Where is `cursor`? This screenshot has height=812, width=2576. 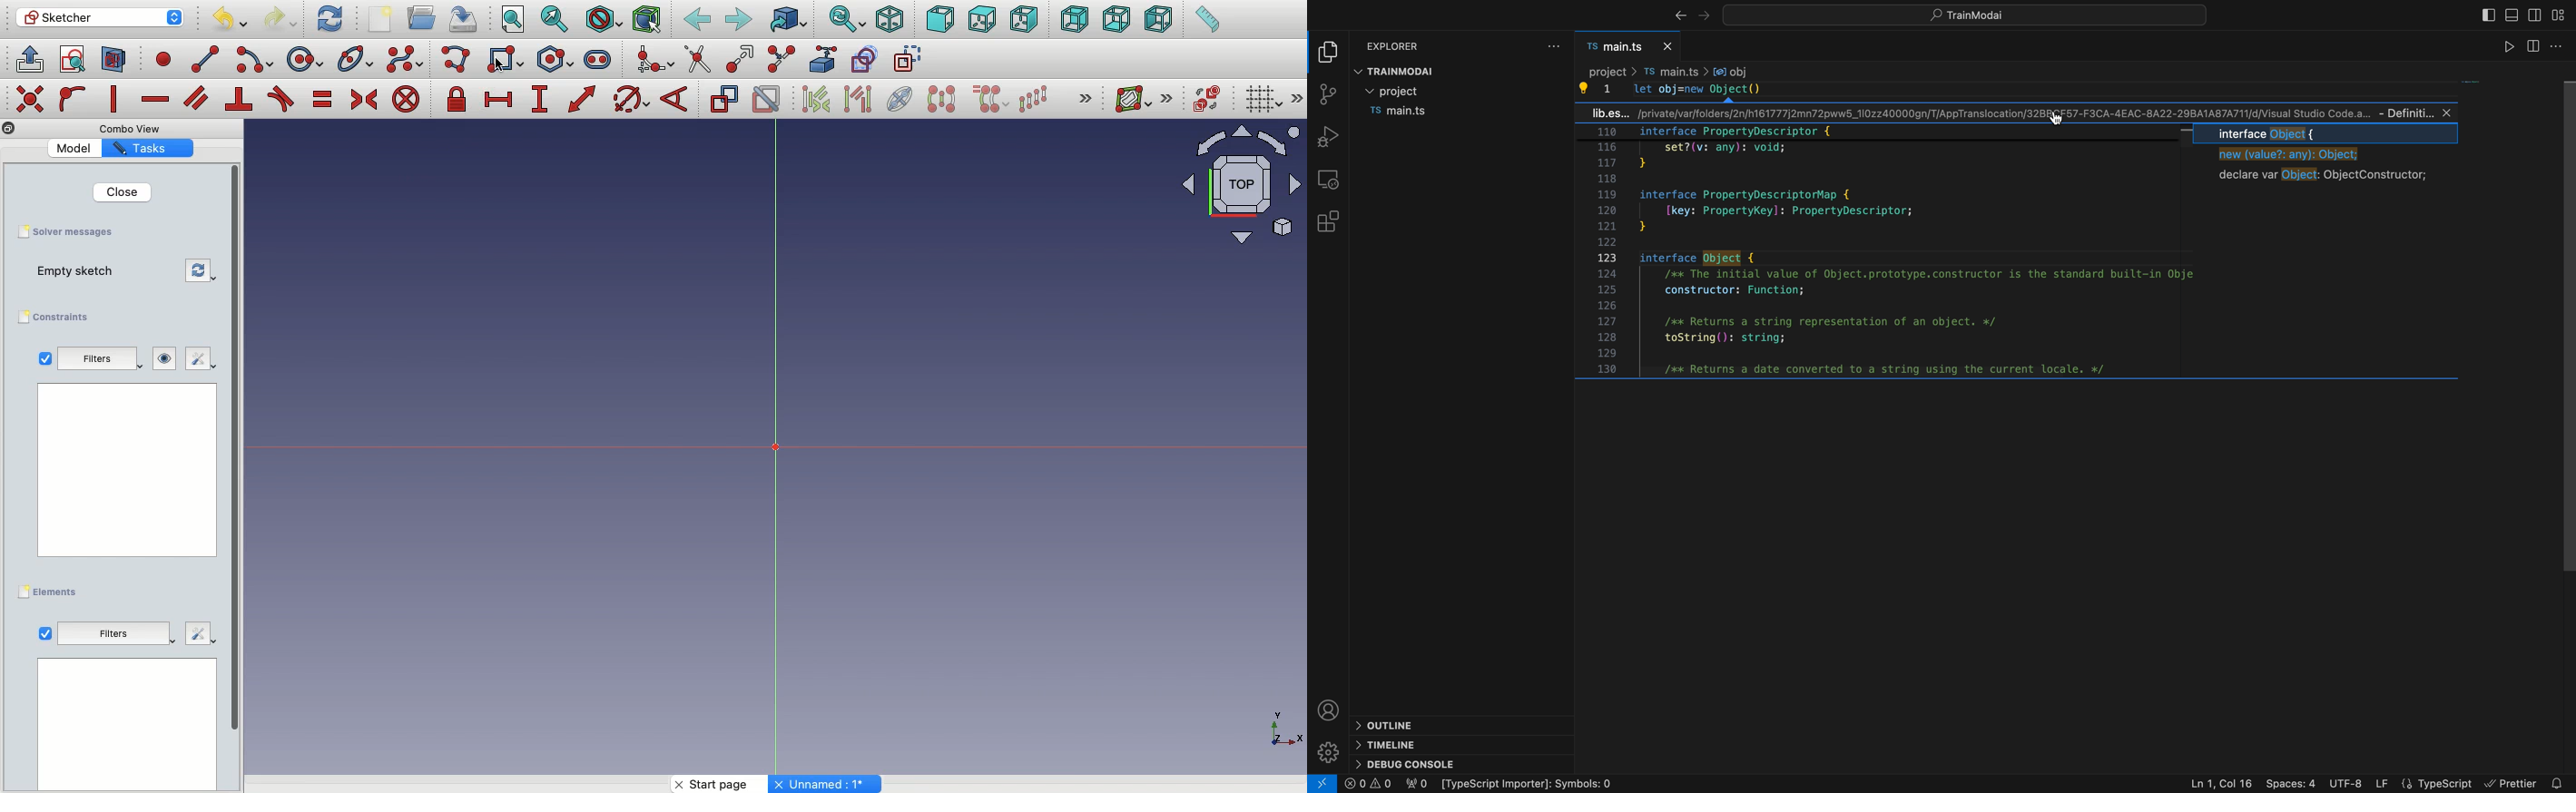
cursor is located at coordinates (497, 64).